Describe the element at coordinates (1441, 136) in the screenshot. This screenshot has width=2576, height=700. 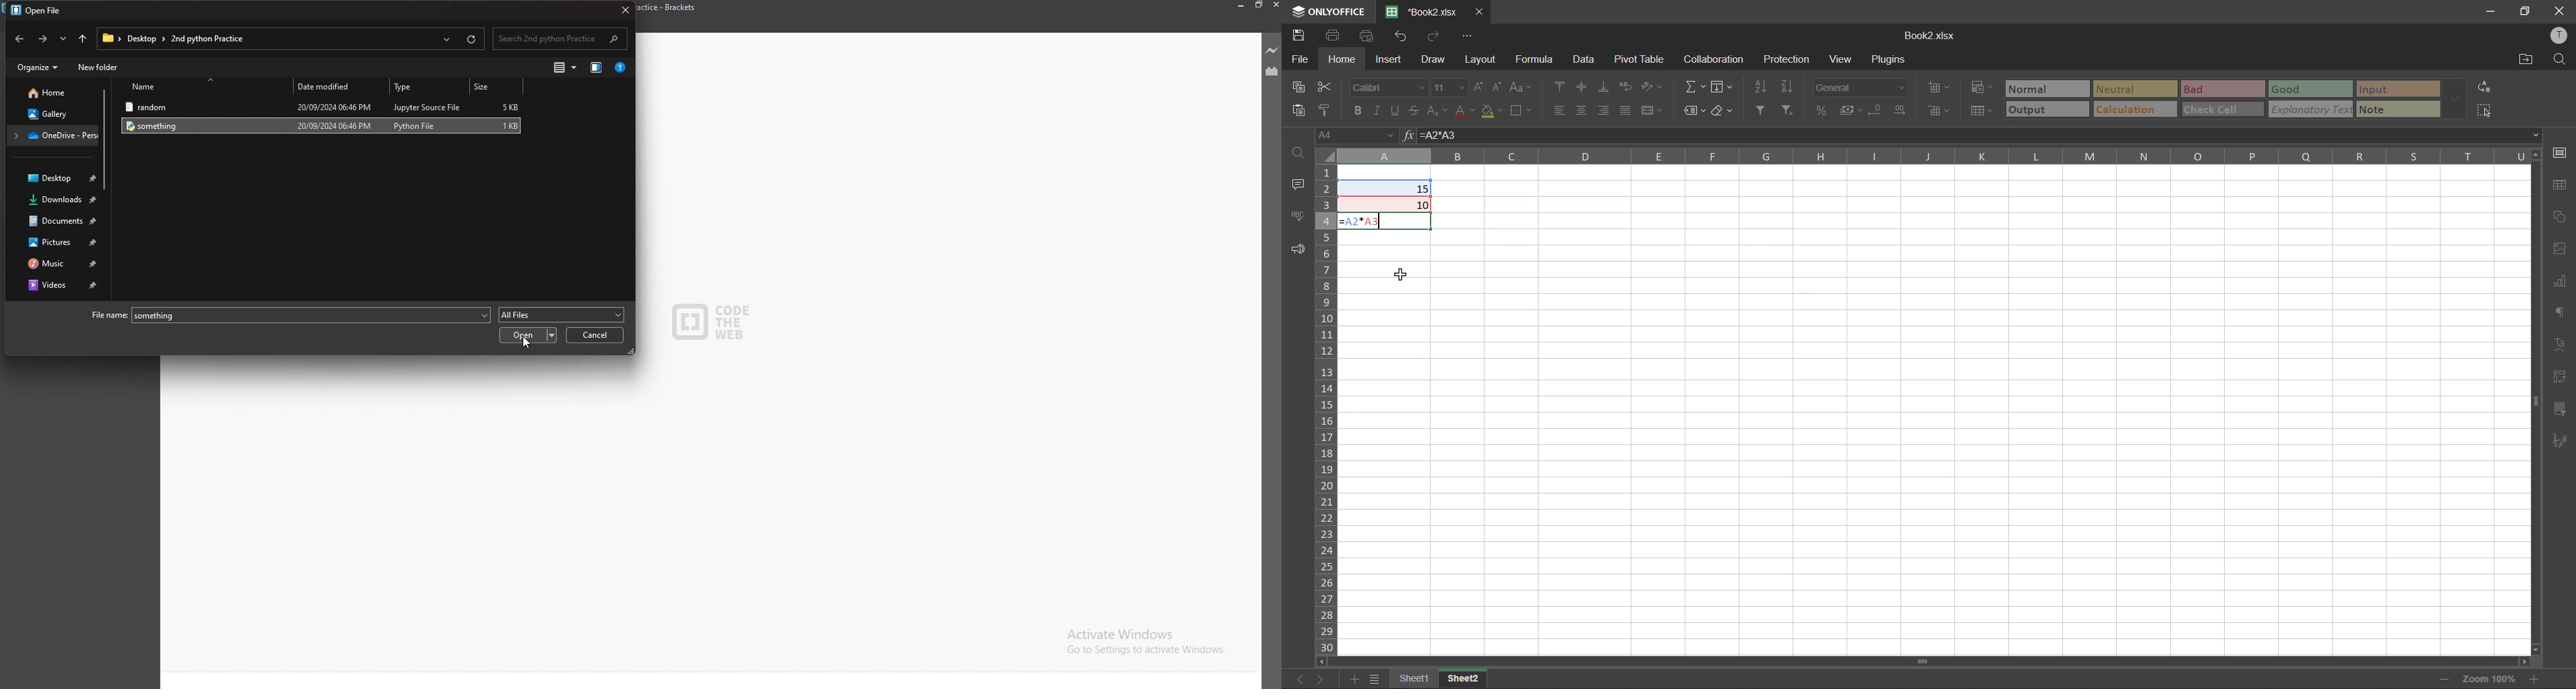
I see `=A2*A3` at that location.